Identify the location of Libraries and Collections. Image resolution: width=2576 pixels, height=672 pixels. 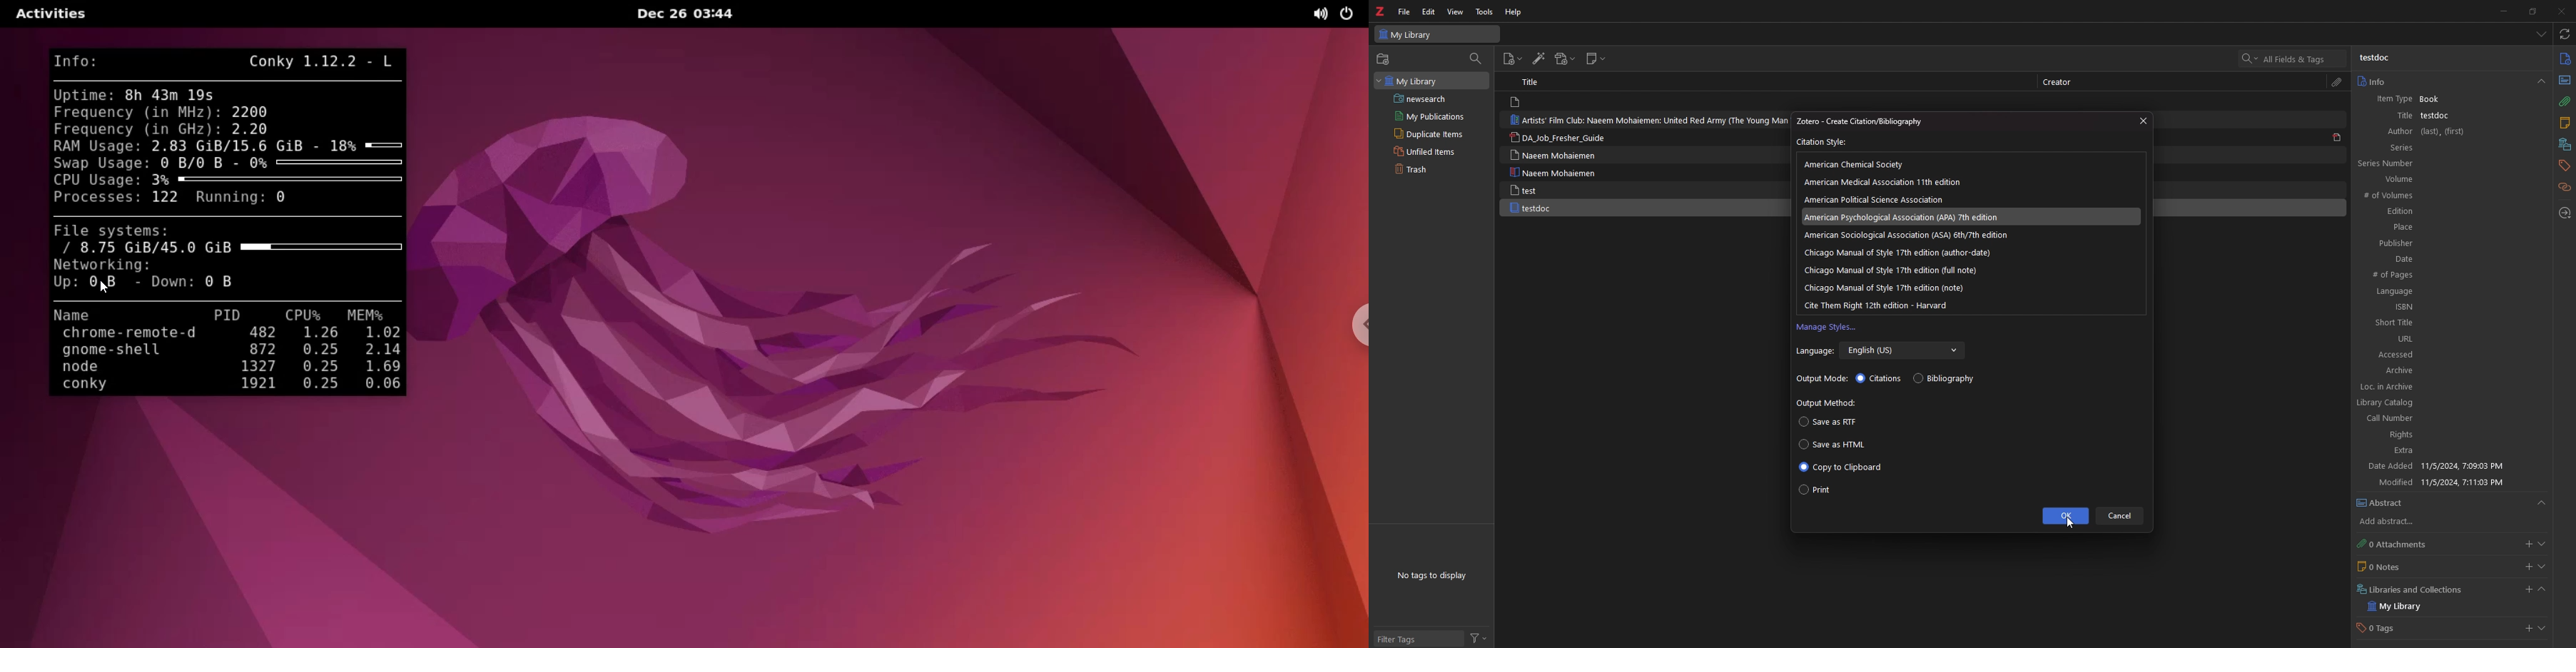
(2414, 588).